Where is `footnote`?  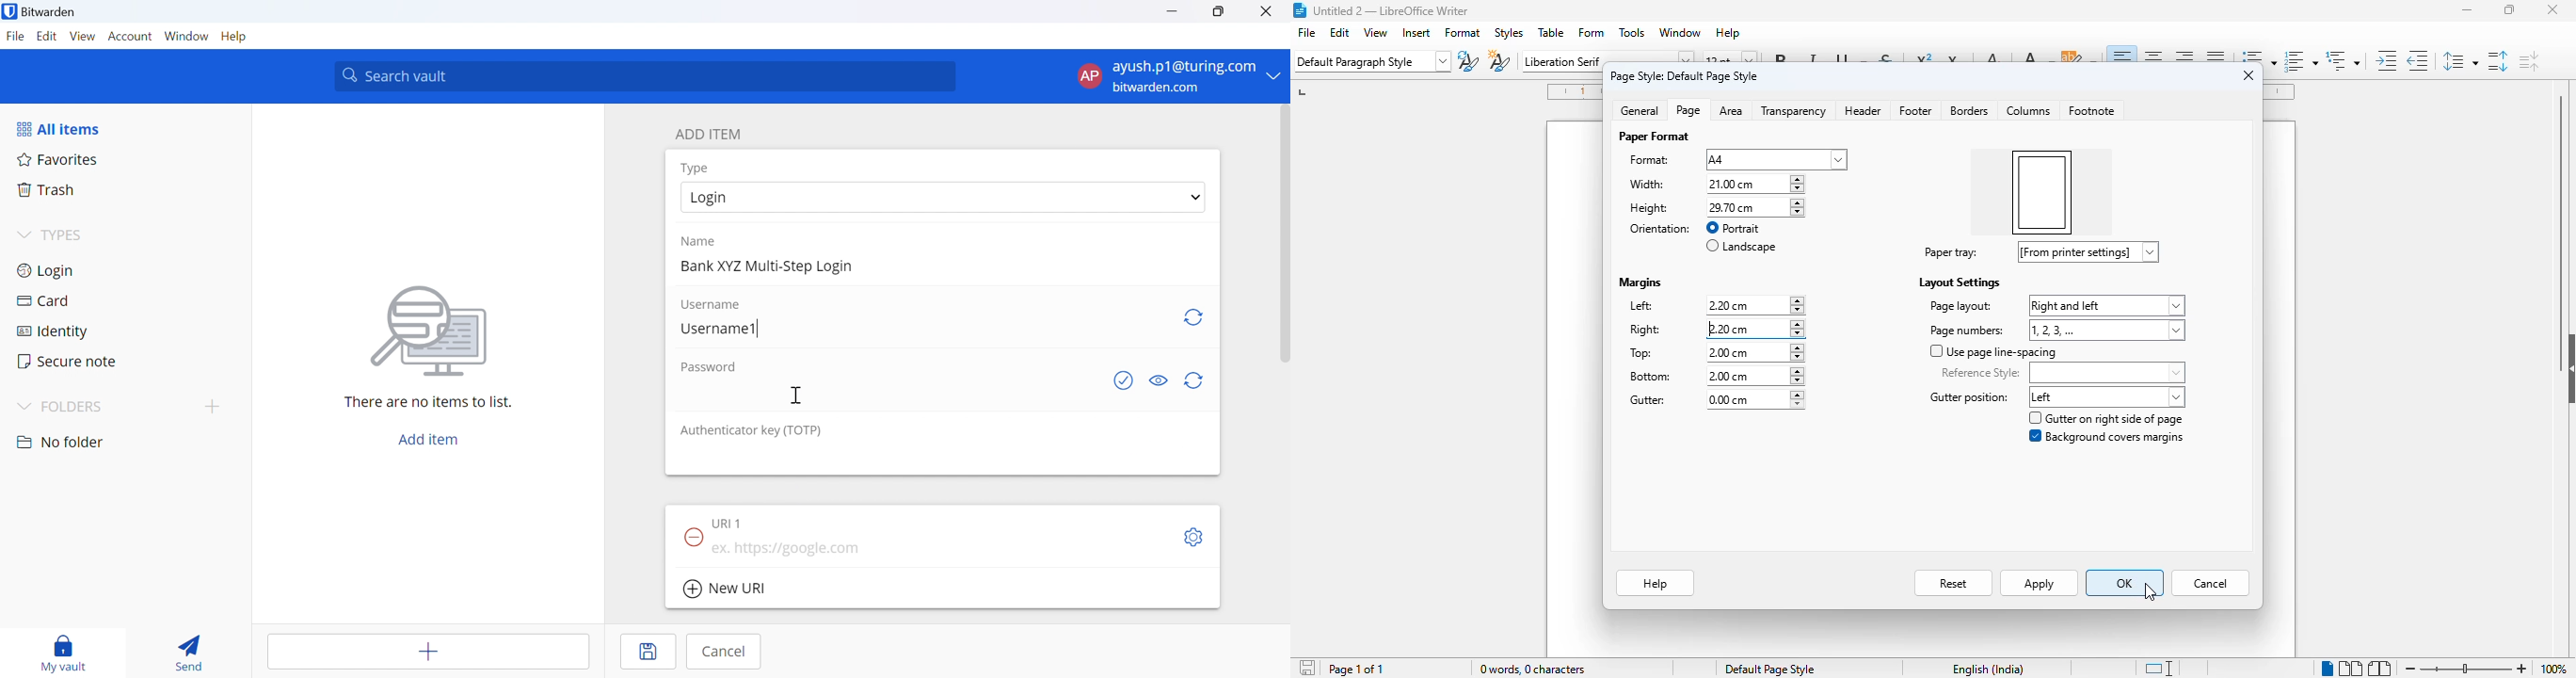
footnote is located at coordinates (2093, 110).